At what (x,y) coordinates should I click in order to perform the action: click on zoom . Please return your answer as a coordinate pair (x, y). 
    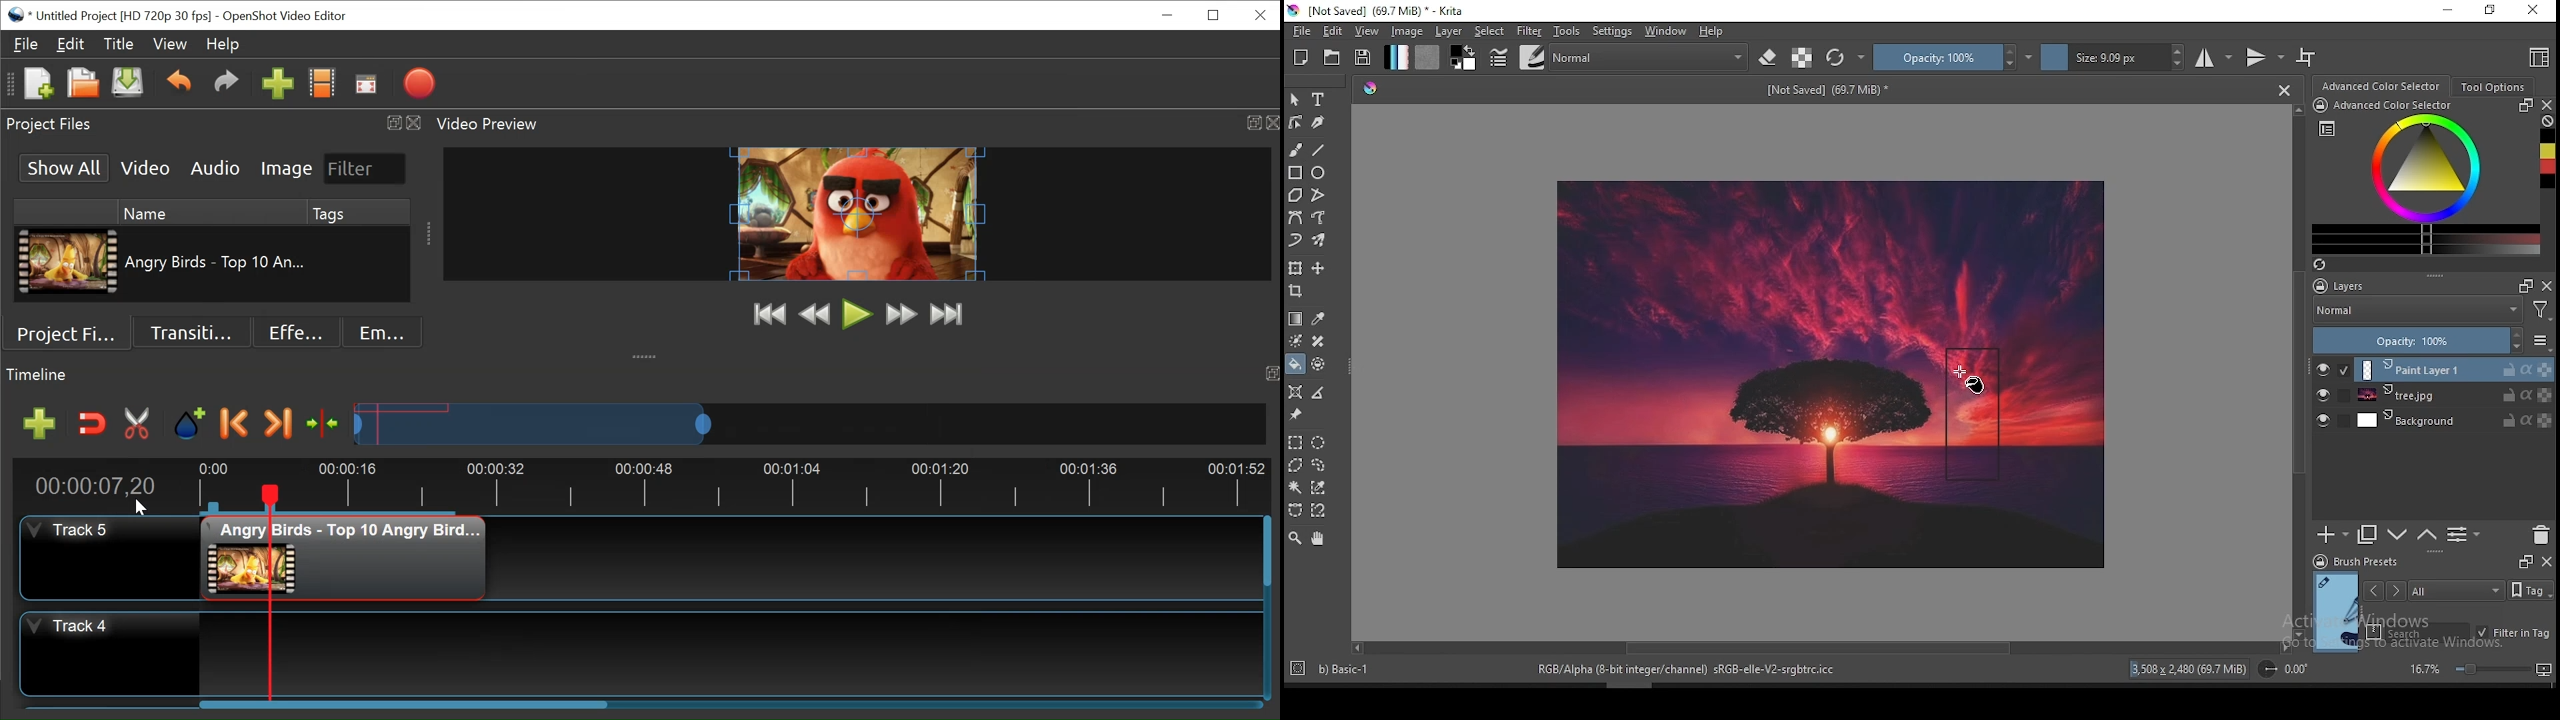
    Looking at the image, I should click on (2479, 669).